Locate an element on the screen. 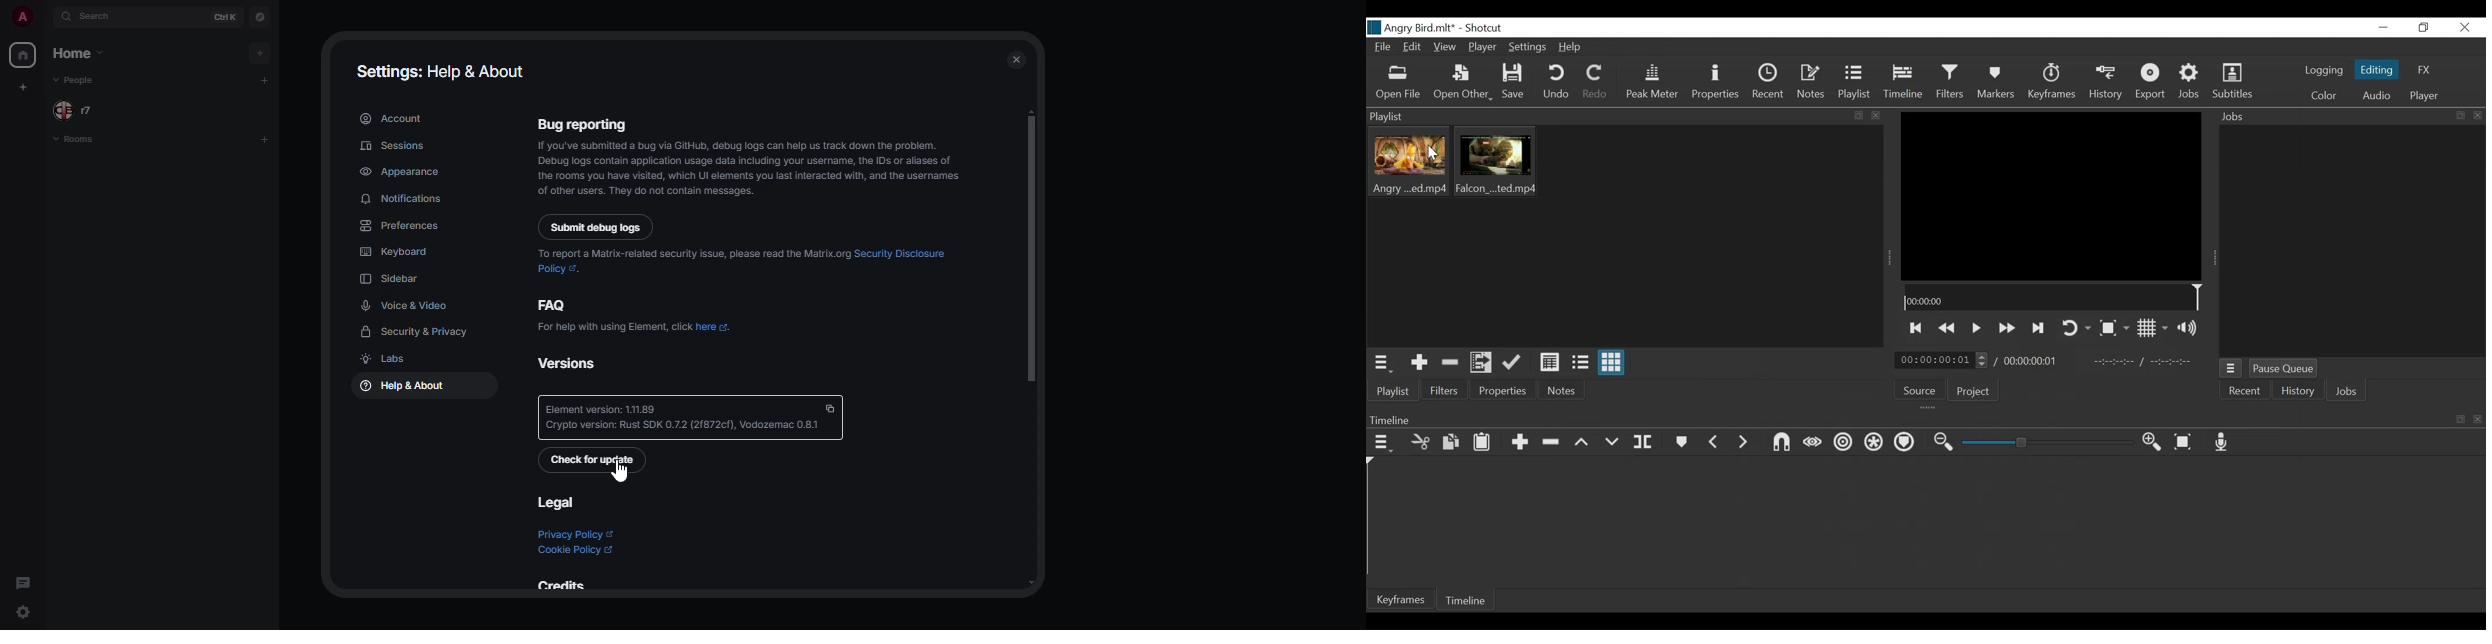 This screenshot has height=644, width=2492. Toggle player looping is located at coordinates (2077, 328).